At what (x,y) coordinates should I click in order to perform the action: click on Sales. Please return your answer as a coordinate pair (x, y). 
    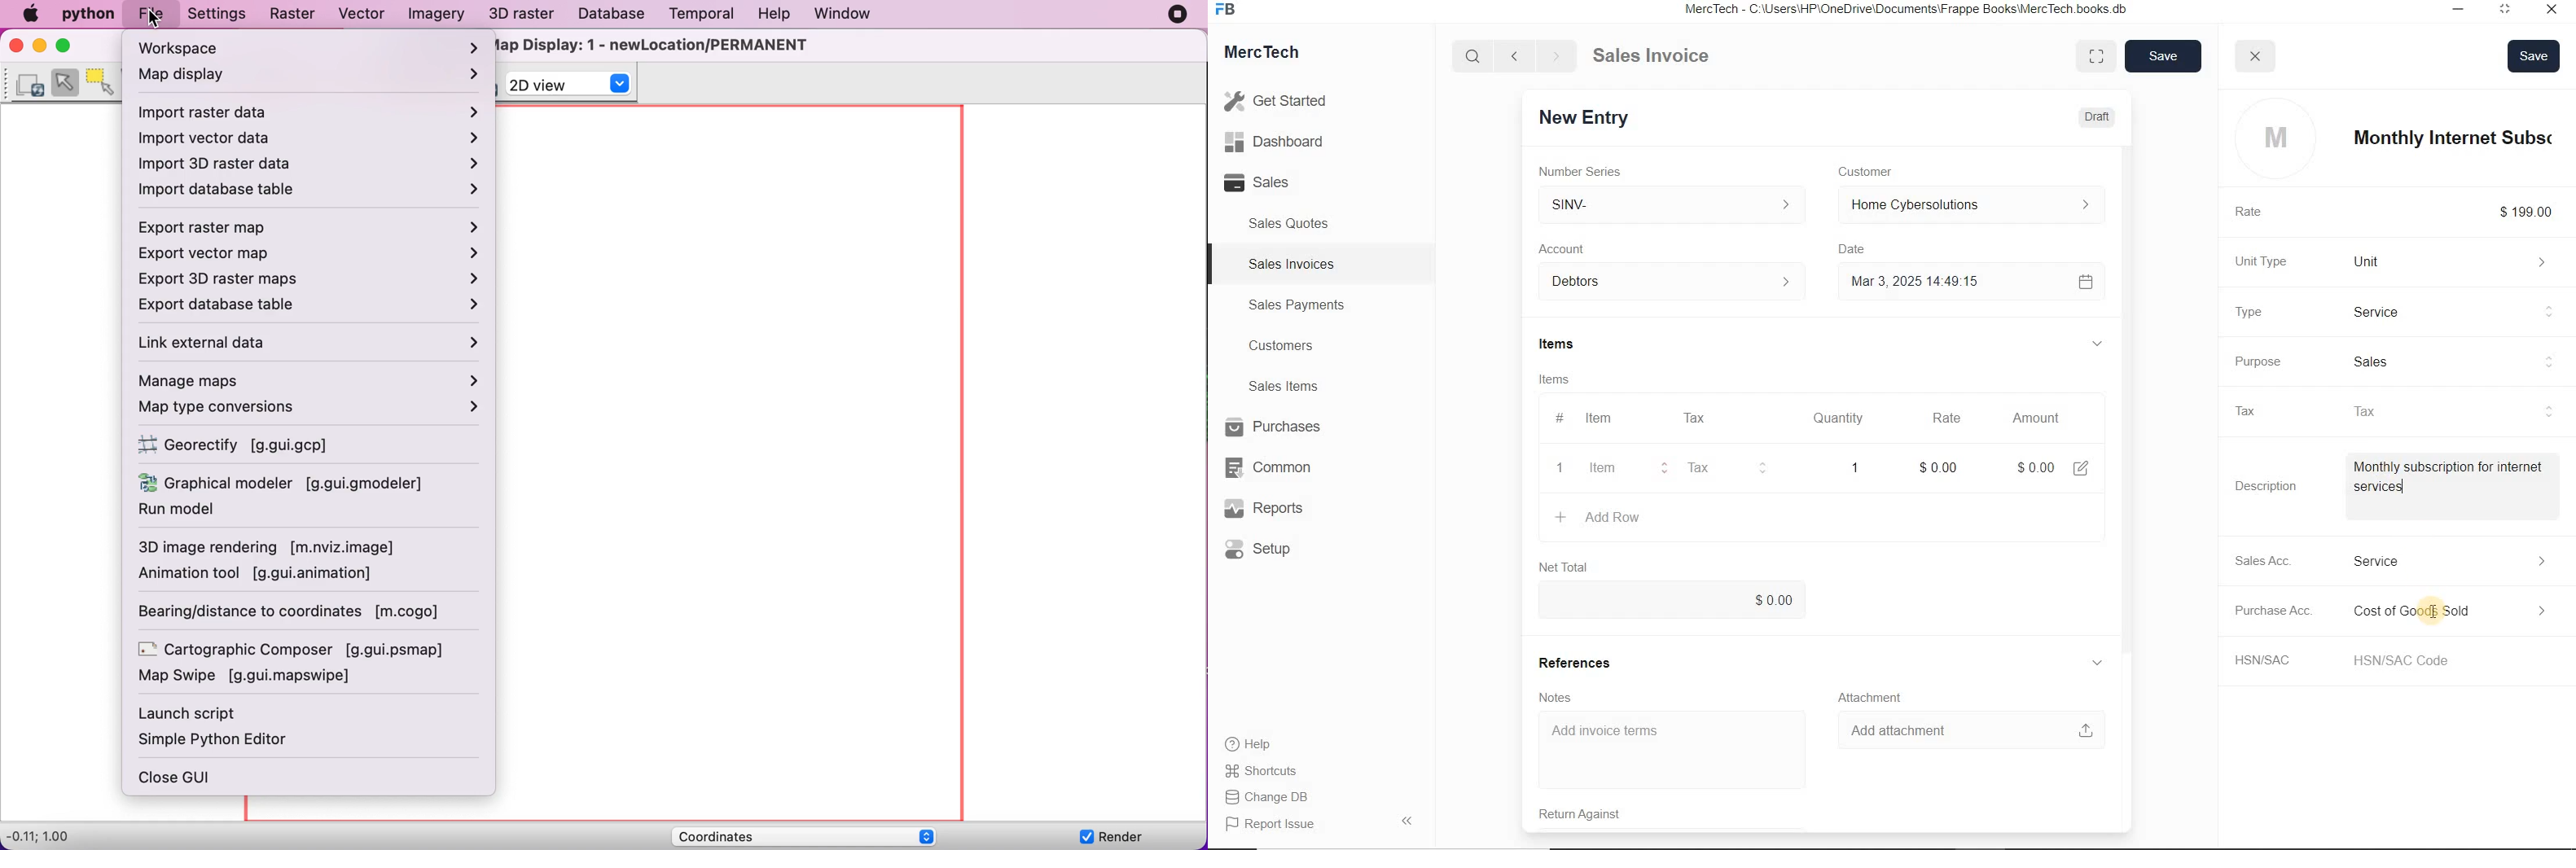
    Looking at the image, I should click on (1281, 182).